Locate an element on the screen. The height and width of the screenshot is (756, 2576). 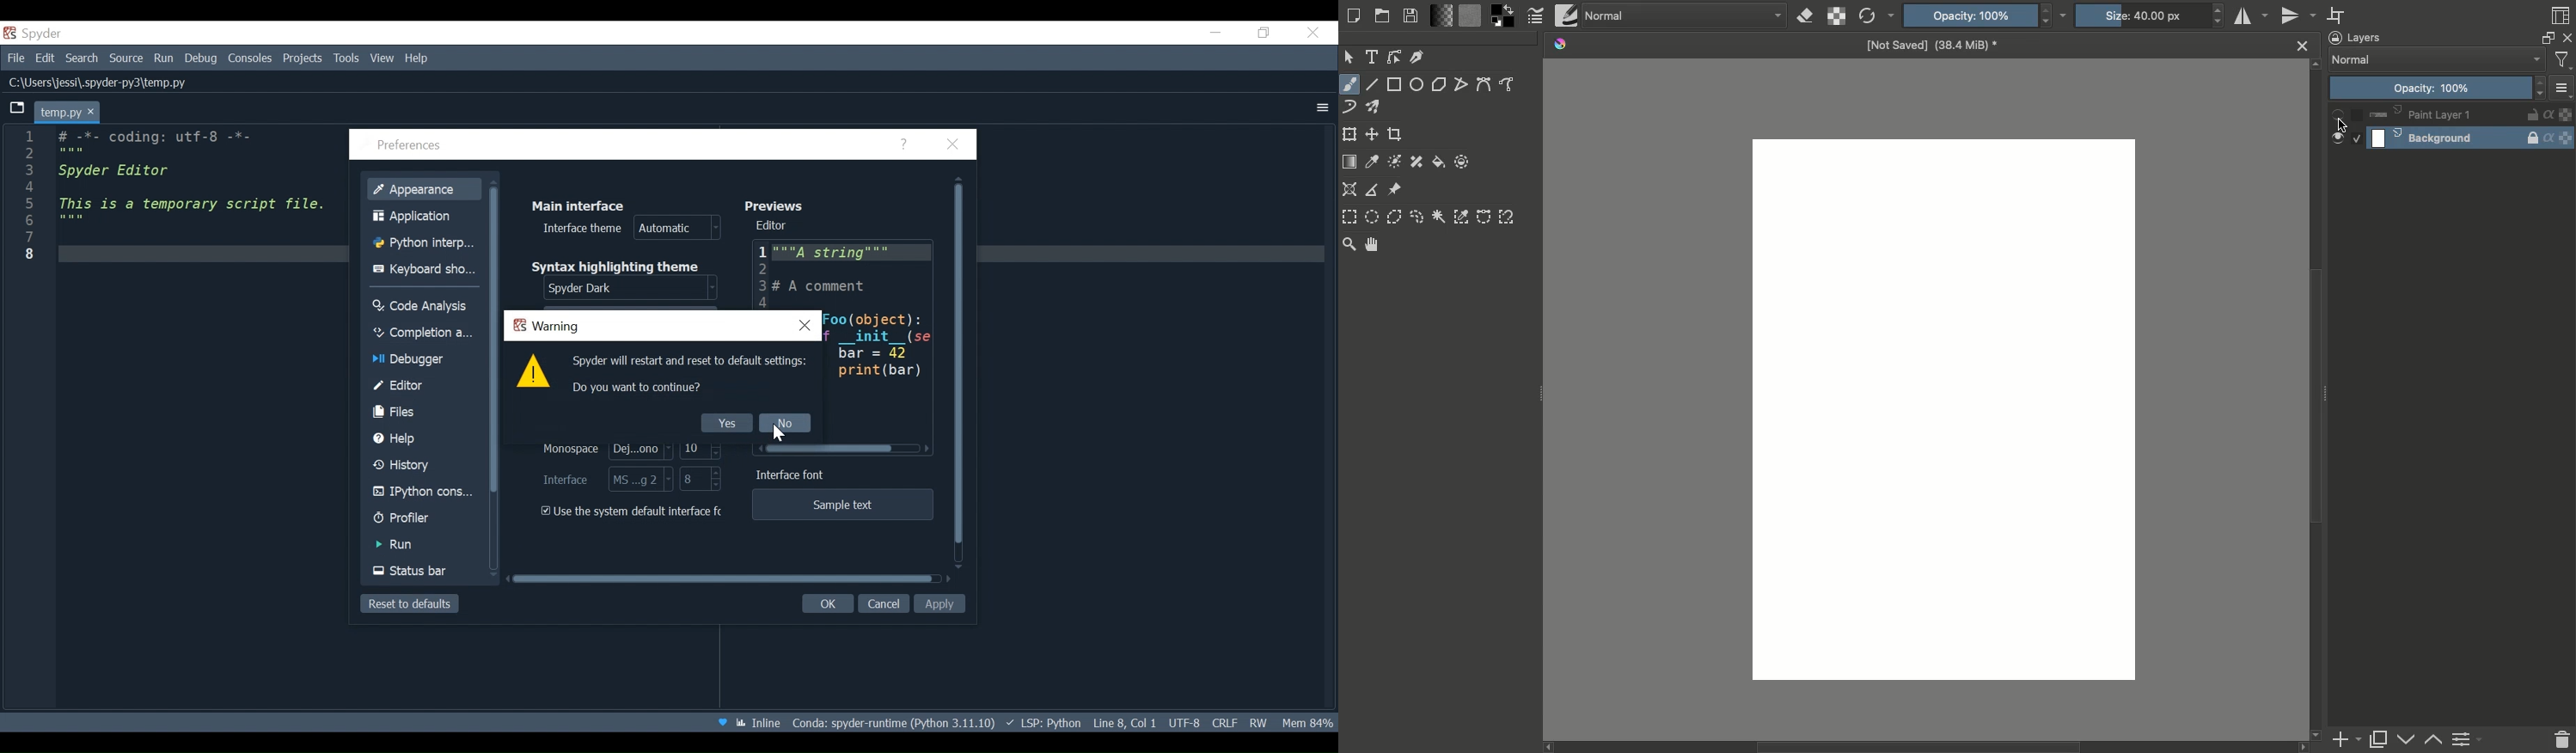
Browse Tab is located at coordinates (17, 108).